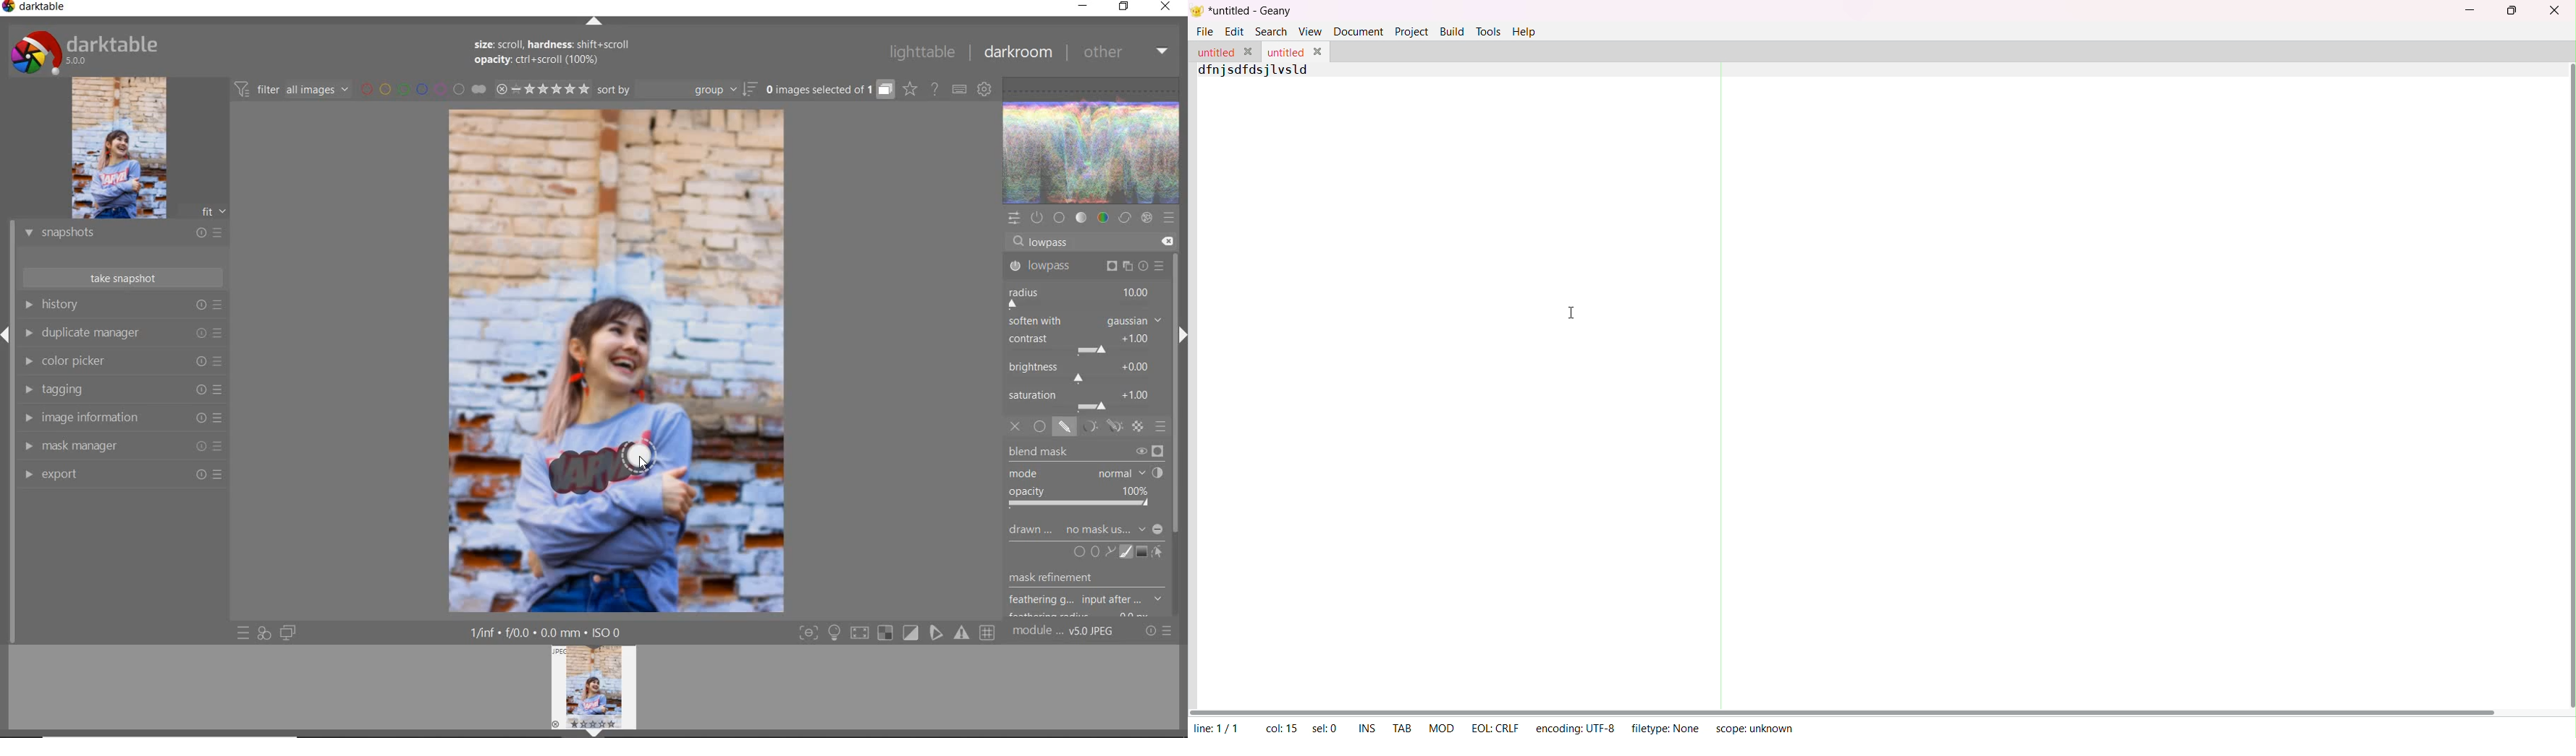 The image size is (2576, 756). I want to click on image information, so click(121, 420).